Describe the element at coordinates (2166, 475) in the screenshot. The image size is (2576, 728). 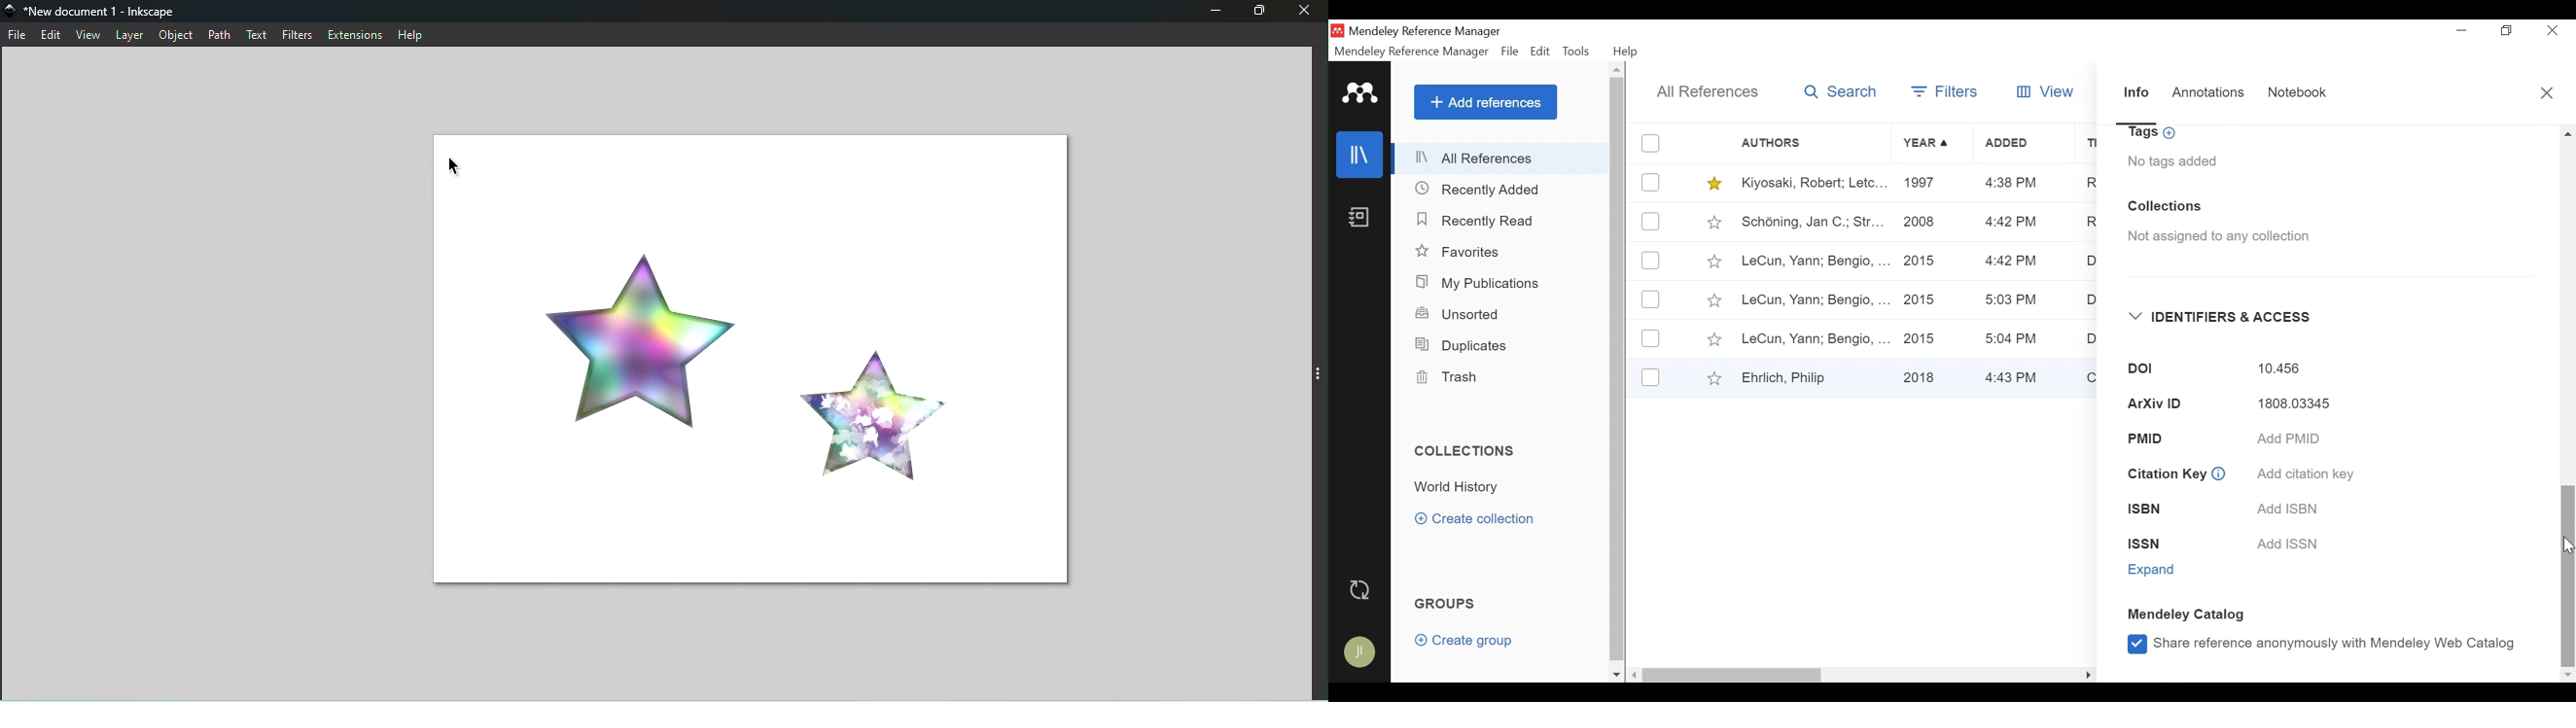
I see `Citation Key` at that location.